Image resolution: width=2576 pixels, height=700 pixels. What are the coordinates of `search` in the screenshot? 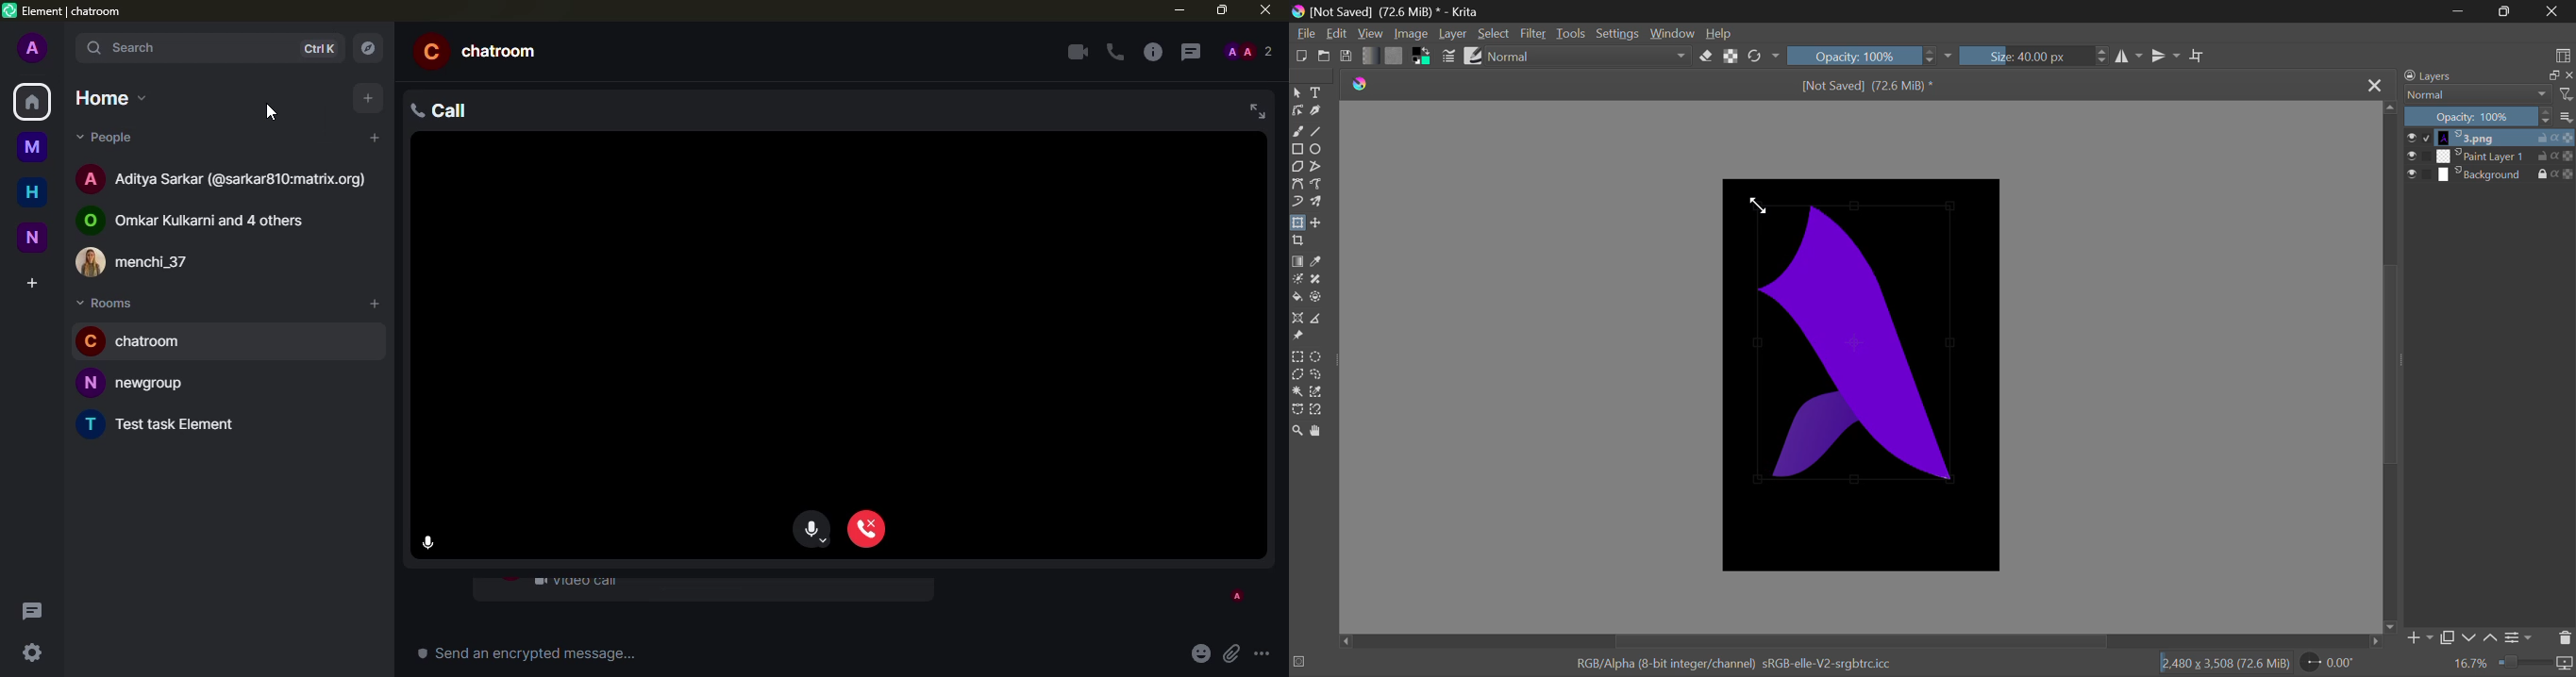 It's located at (130, 50).